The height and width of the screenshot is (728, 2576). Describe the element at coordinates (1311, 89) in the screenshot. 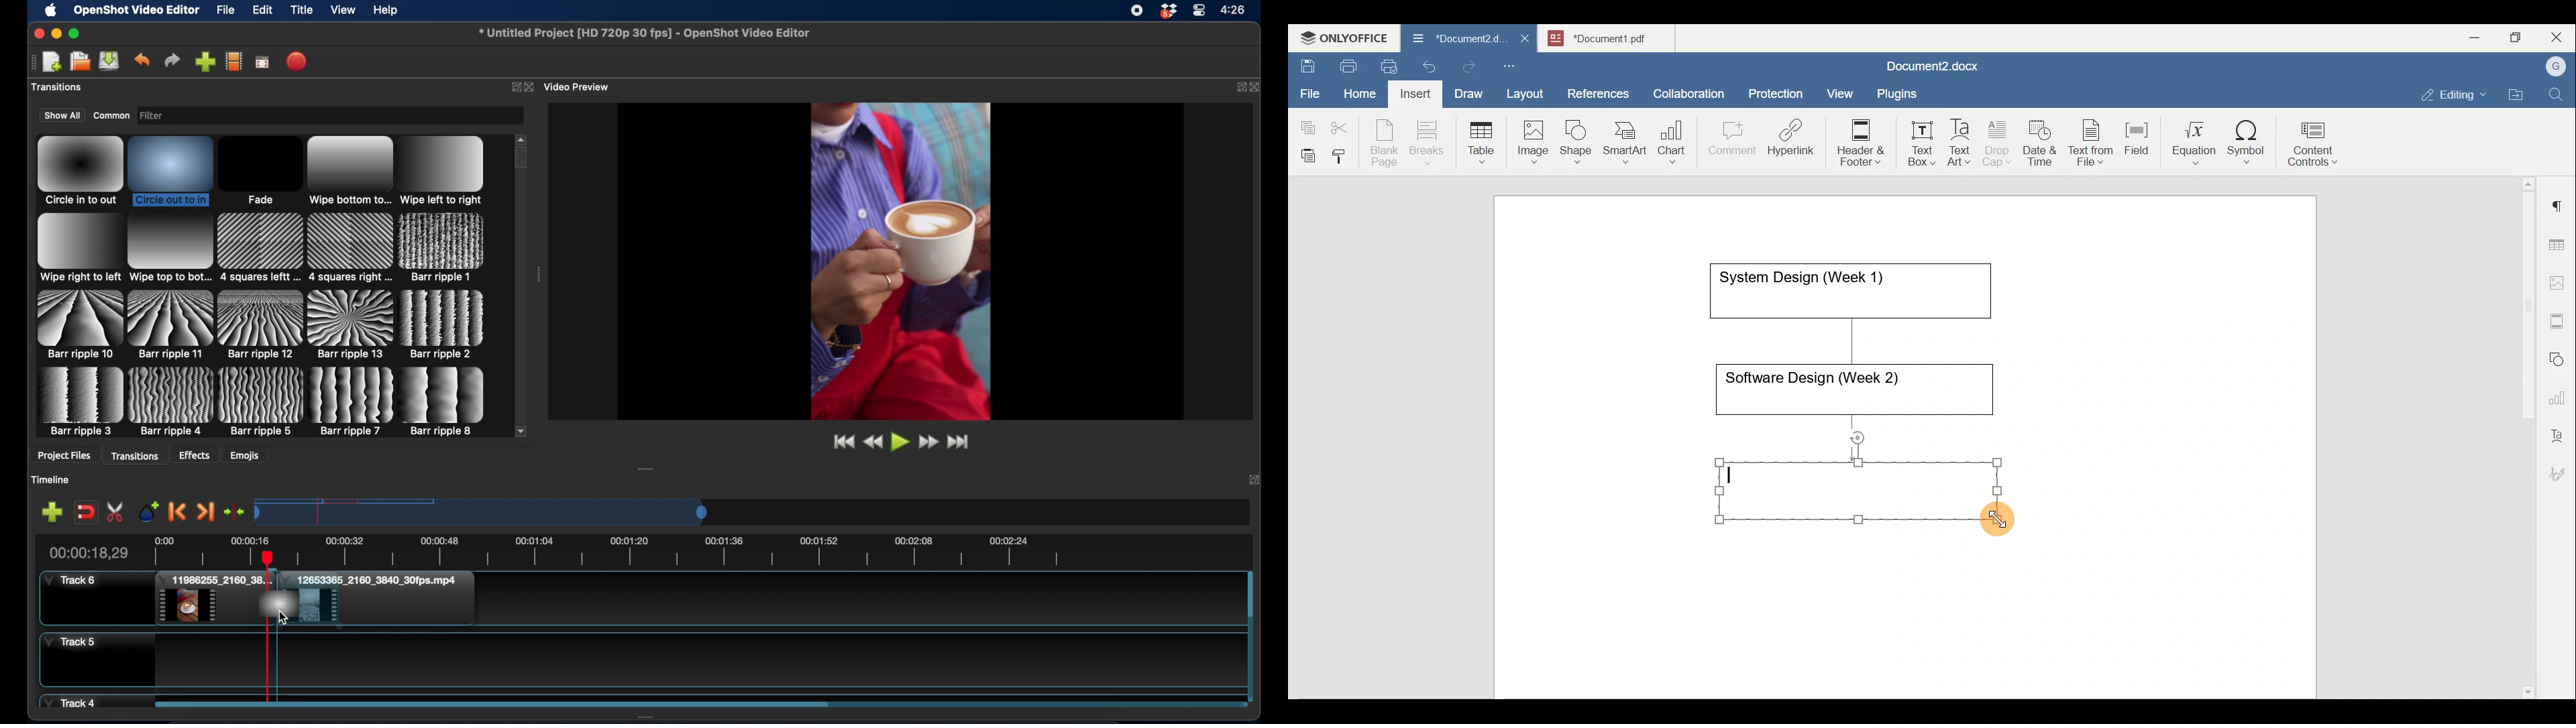

I see `File` at that location.